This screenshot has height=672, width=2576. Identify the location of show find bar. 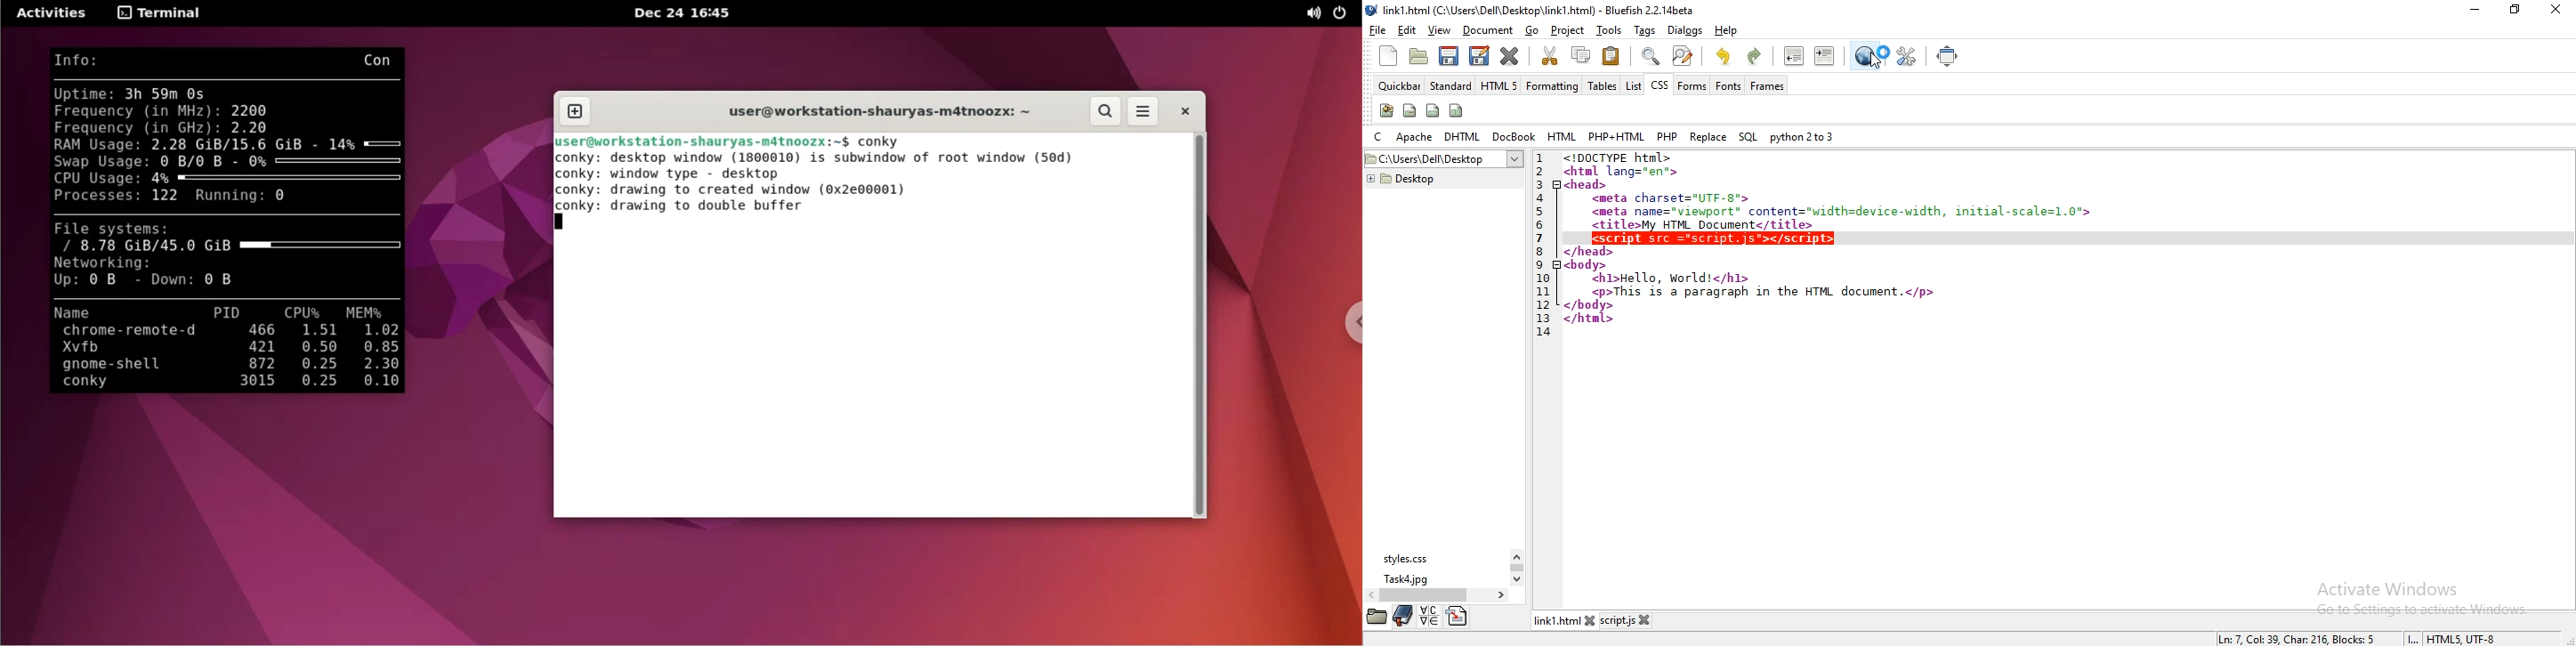
(1648, 56).